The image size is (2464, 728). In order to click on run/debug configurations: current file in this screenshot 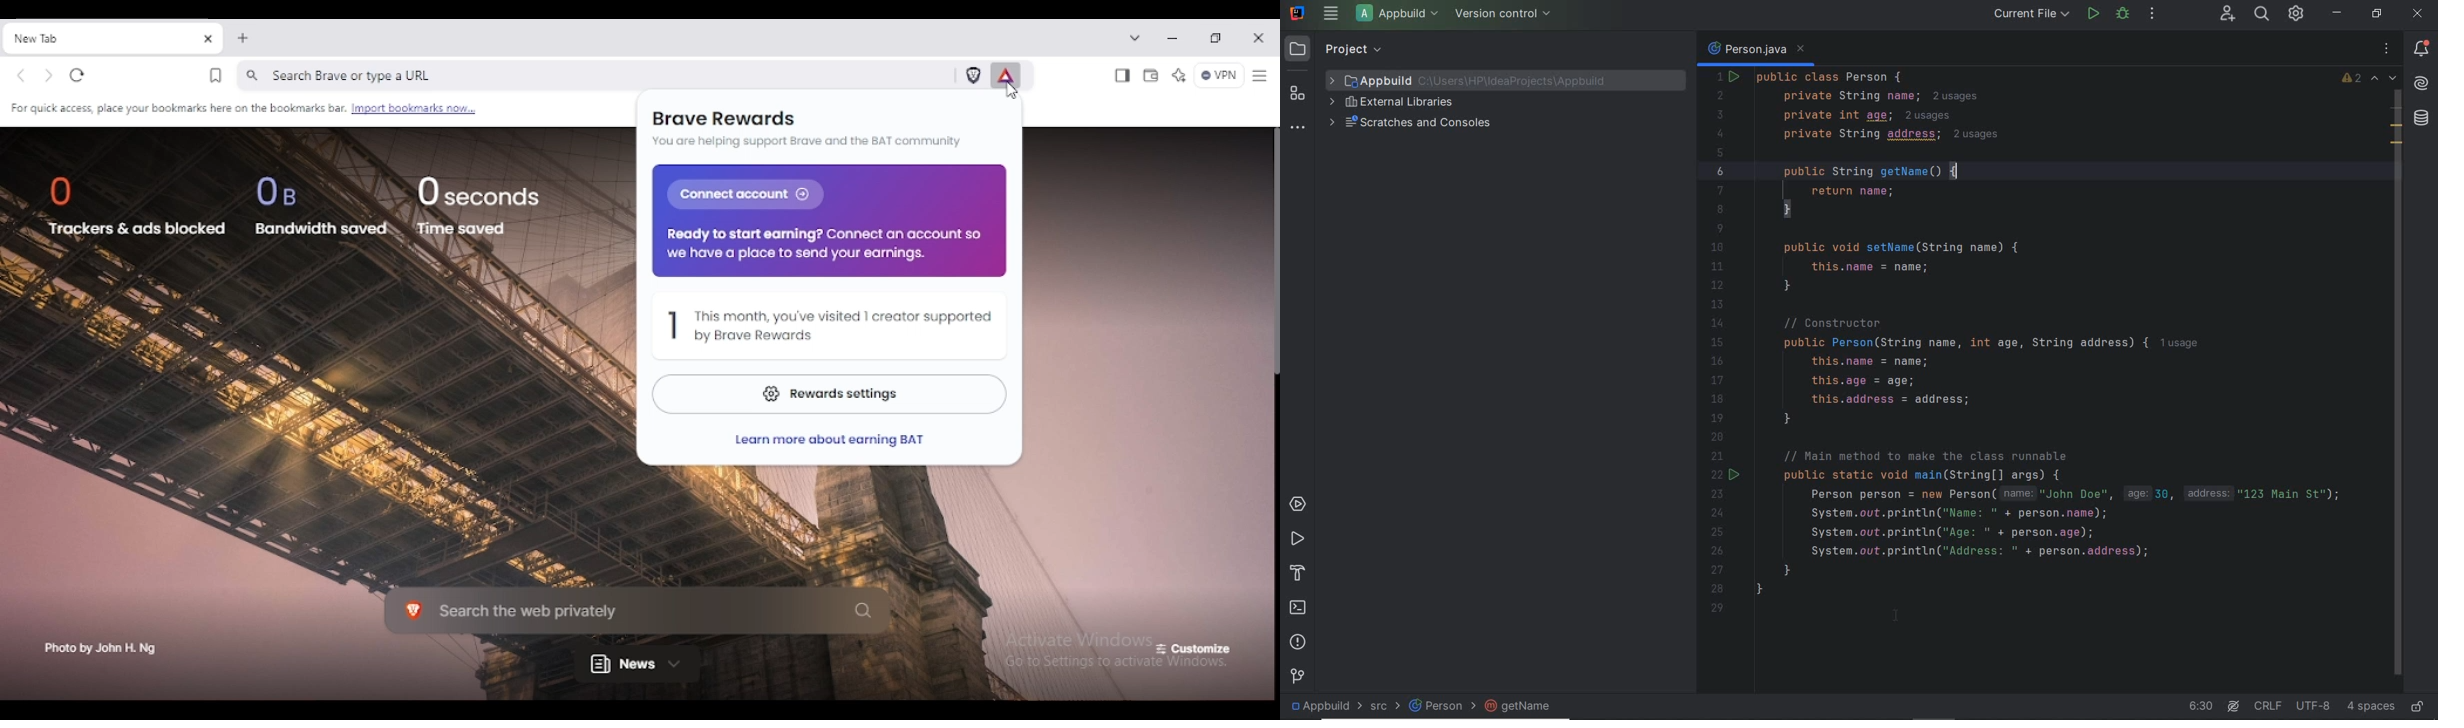, I will do `click(2032, 13)`.